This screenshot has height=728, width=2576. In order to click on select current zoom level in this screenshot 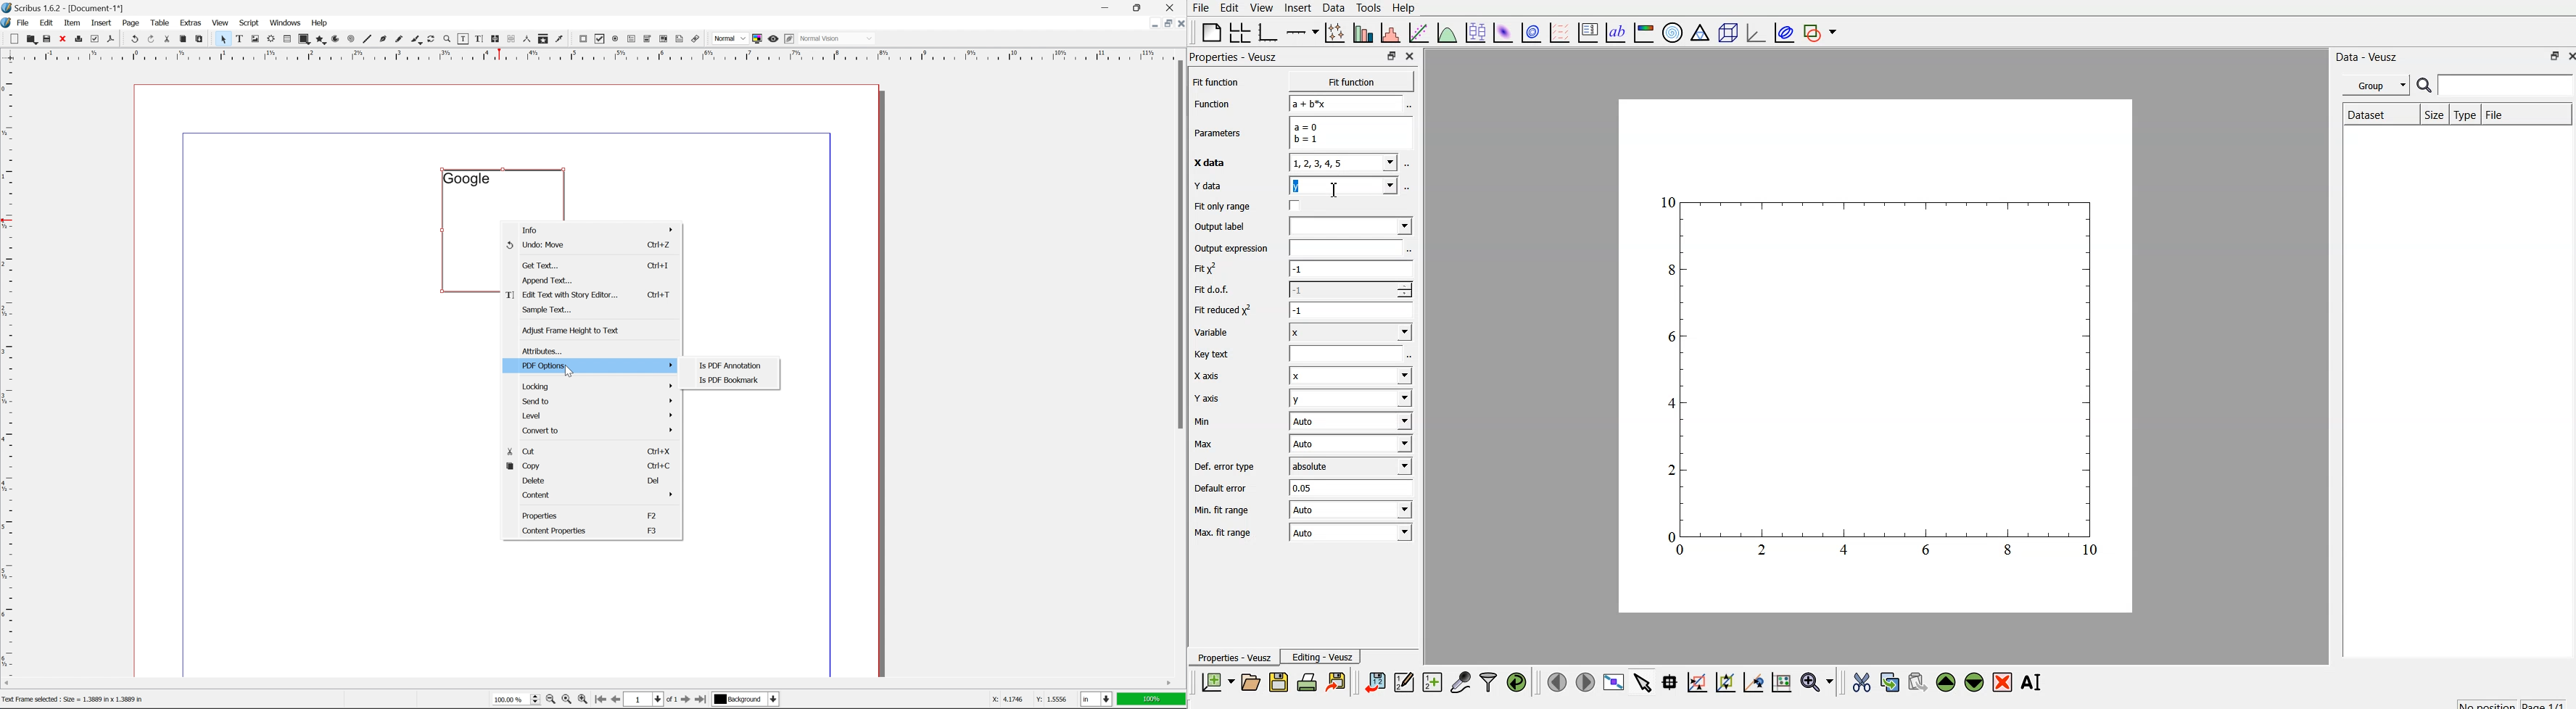, I will do `click(516, 698)`.